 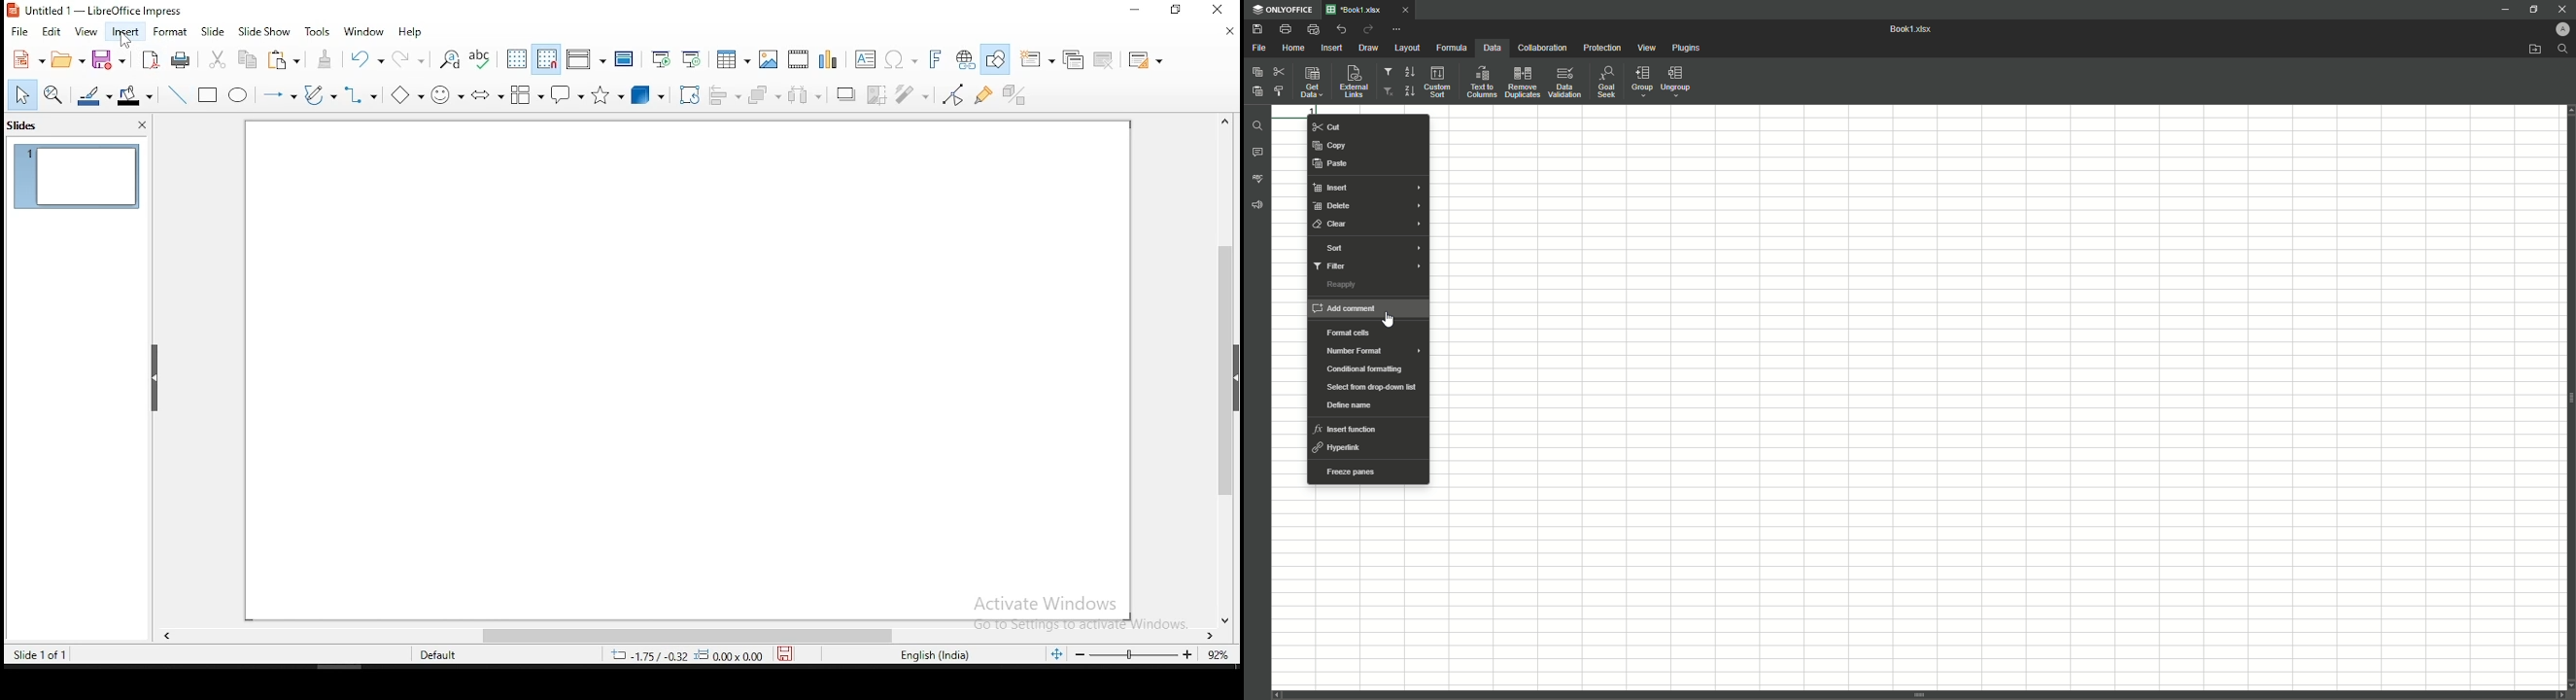 What do you see at coordinates (763, 92) in the screenshot?
I see `arrange` at bounding box center [763, 92].